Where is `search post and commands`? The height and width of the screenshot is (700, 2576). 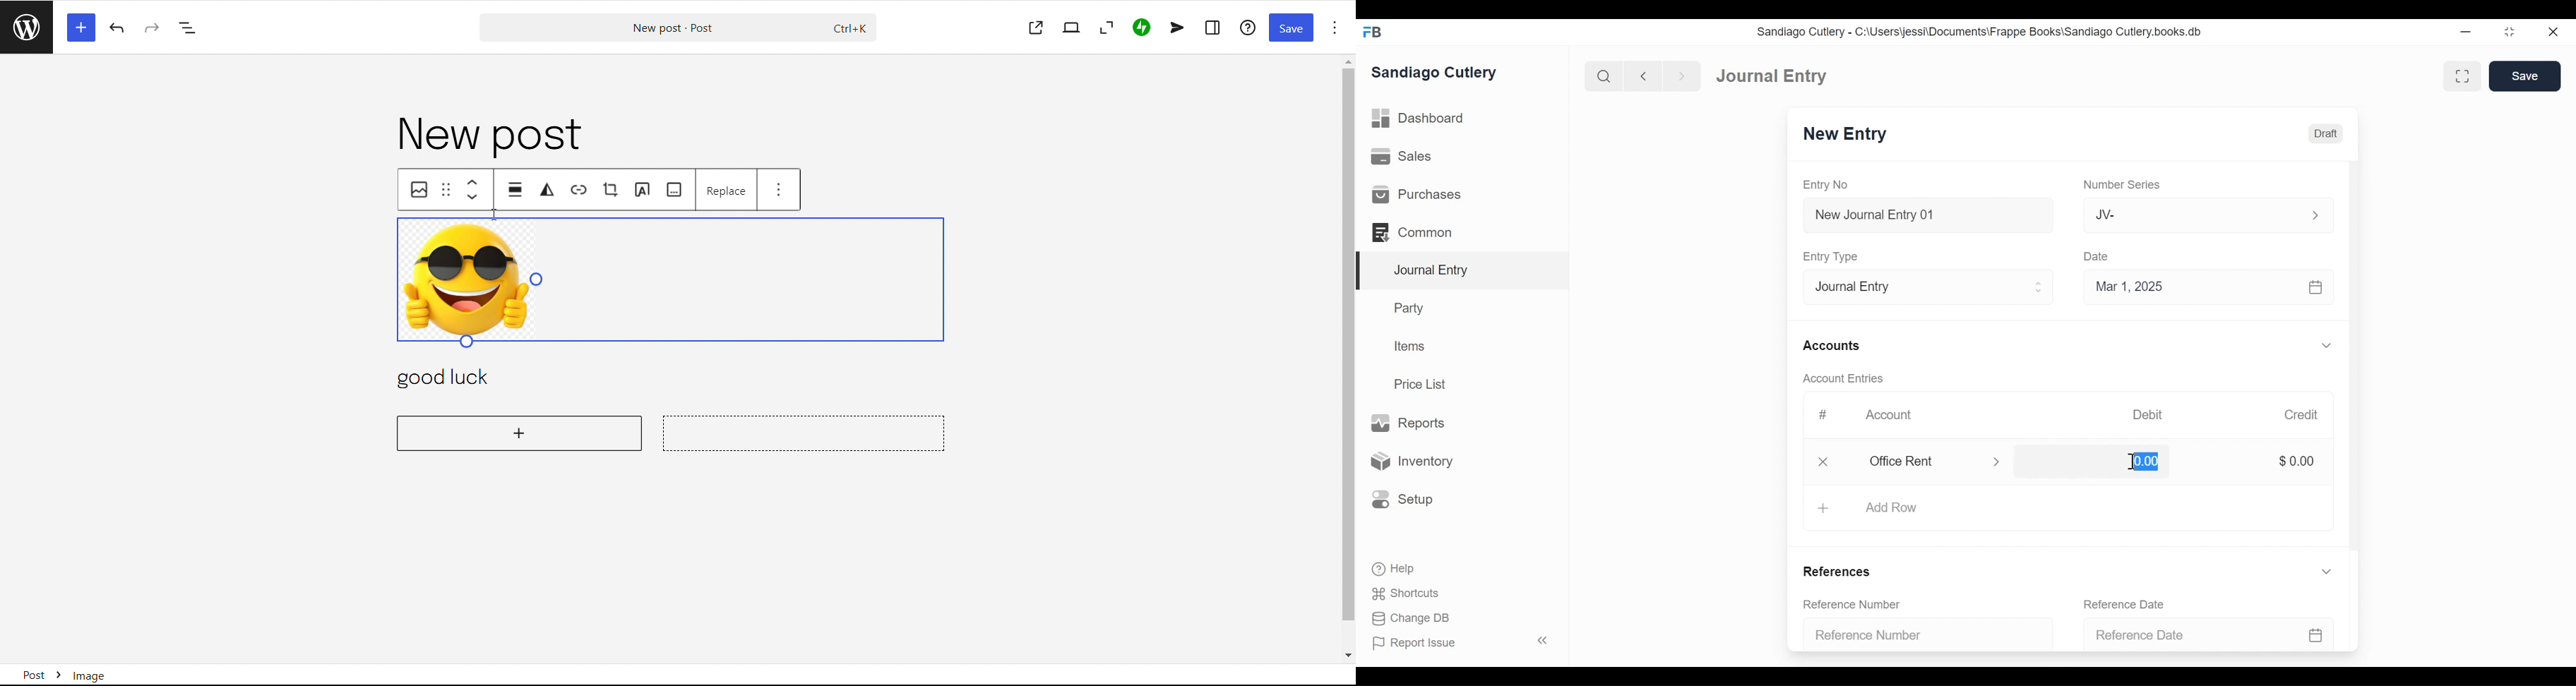 search post and commands is located at coordinates (677, 28).